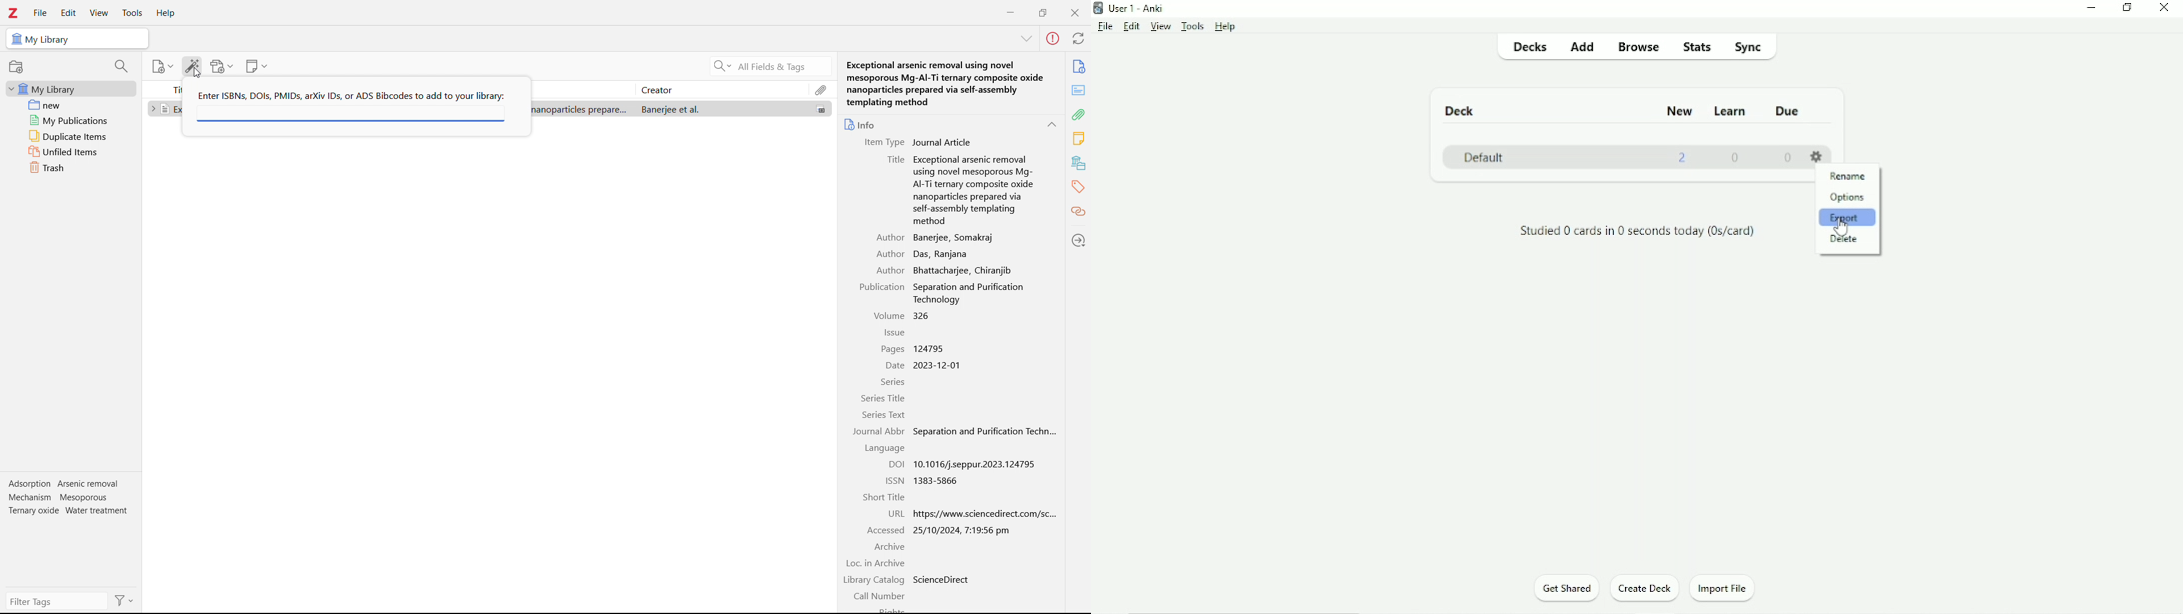 This screenshot has width=2184, height=616. I want to click on Get Shared, so click(1567, 588).